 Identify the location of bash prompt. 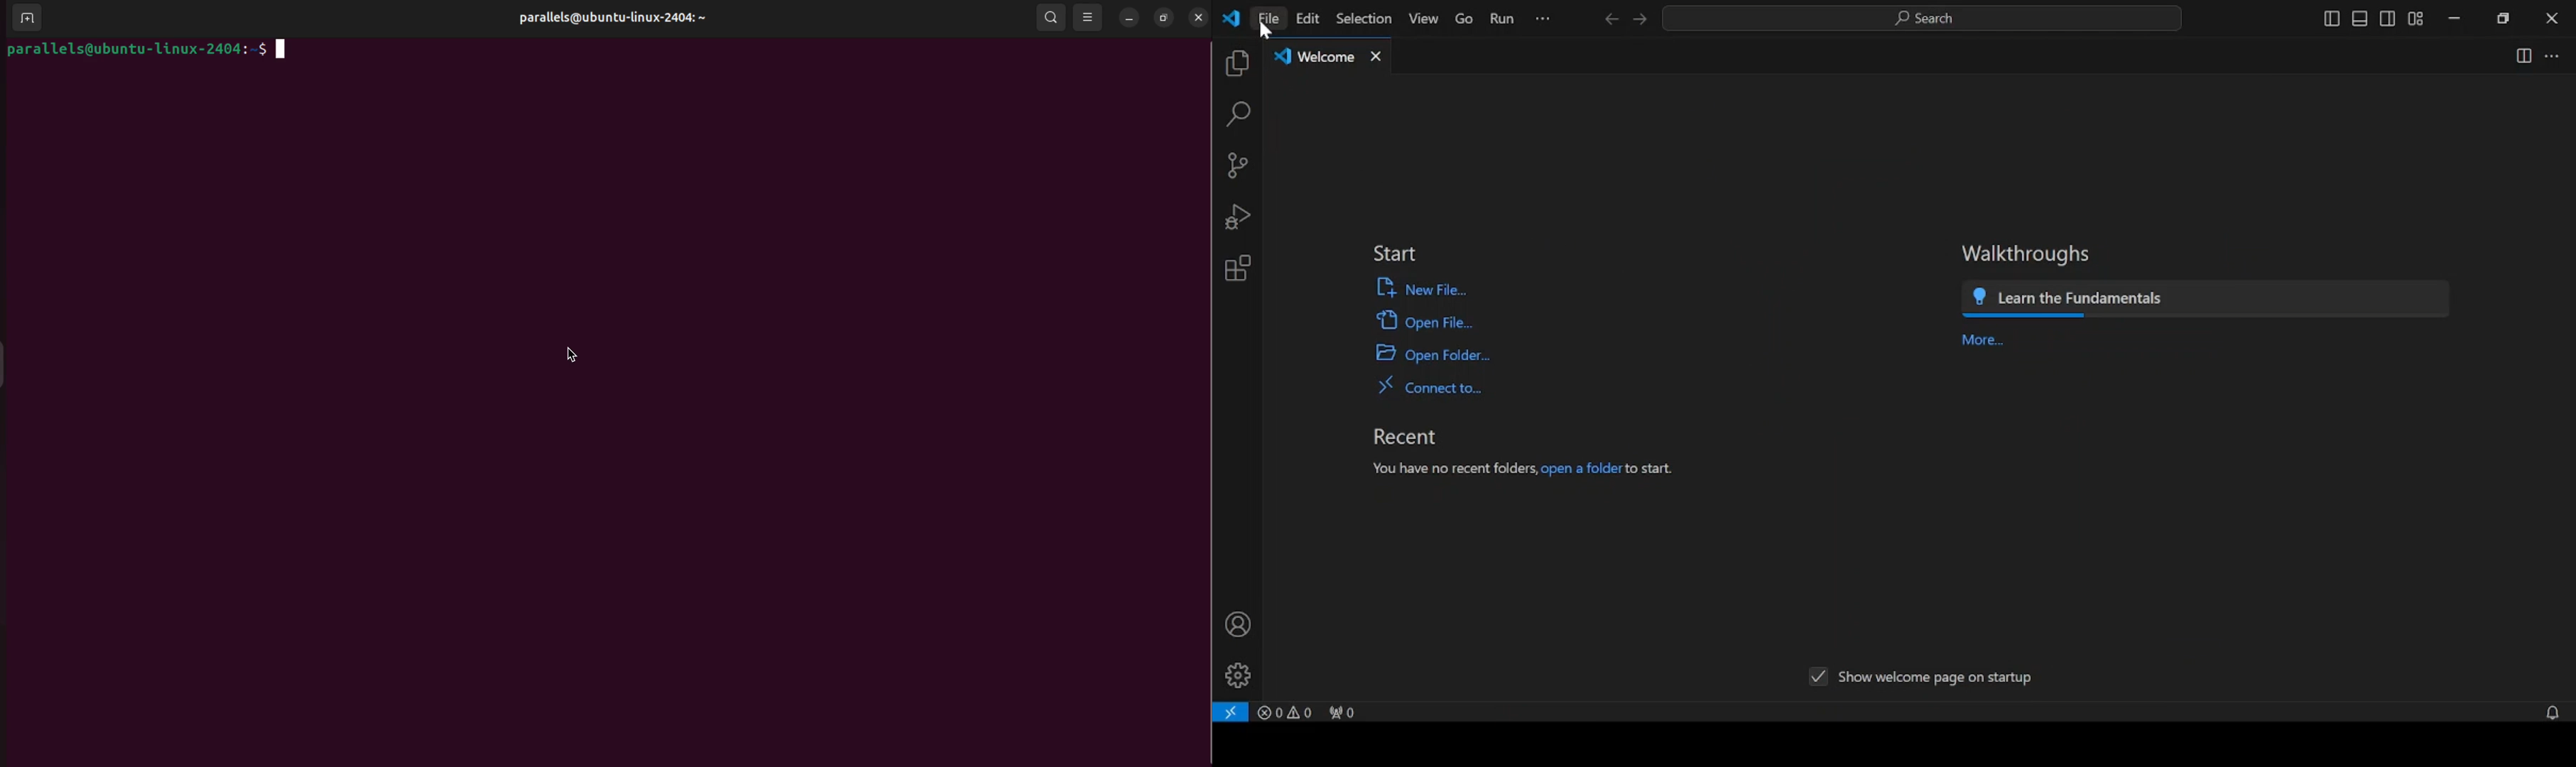
(134, 49).